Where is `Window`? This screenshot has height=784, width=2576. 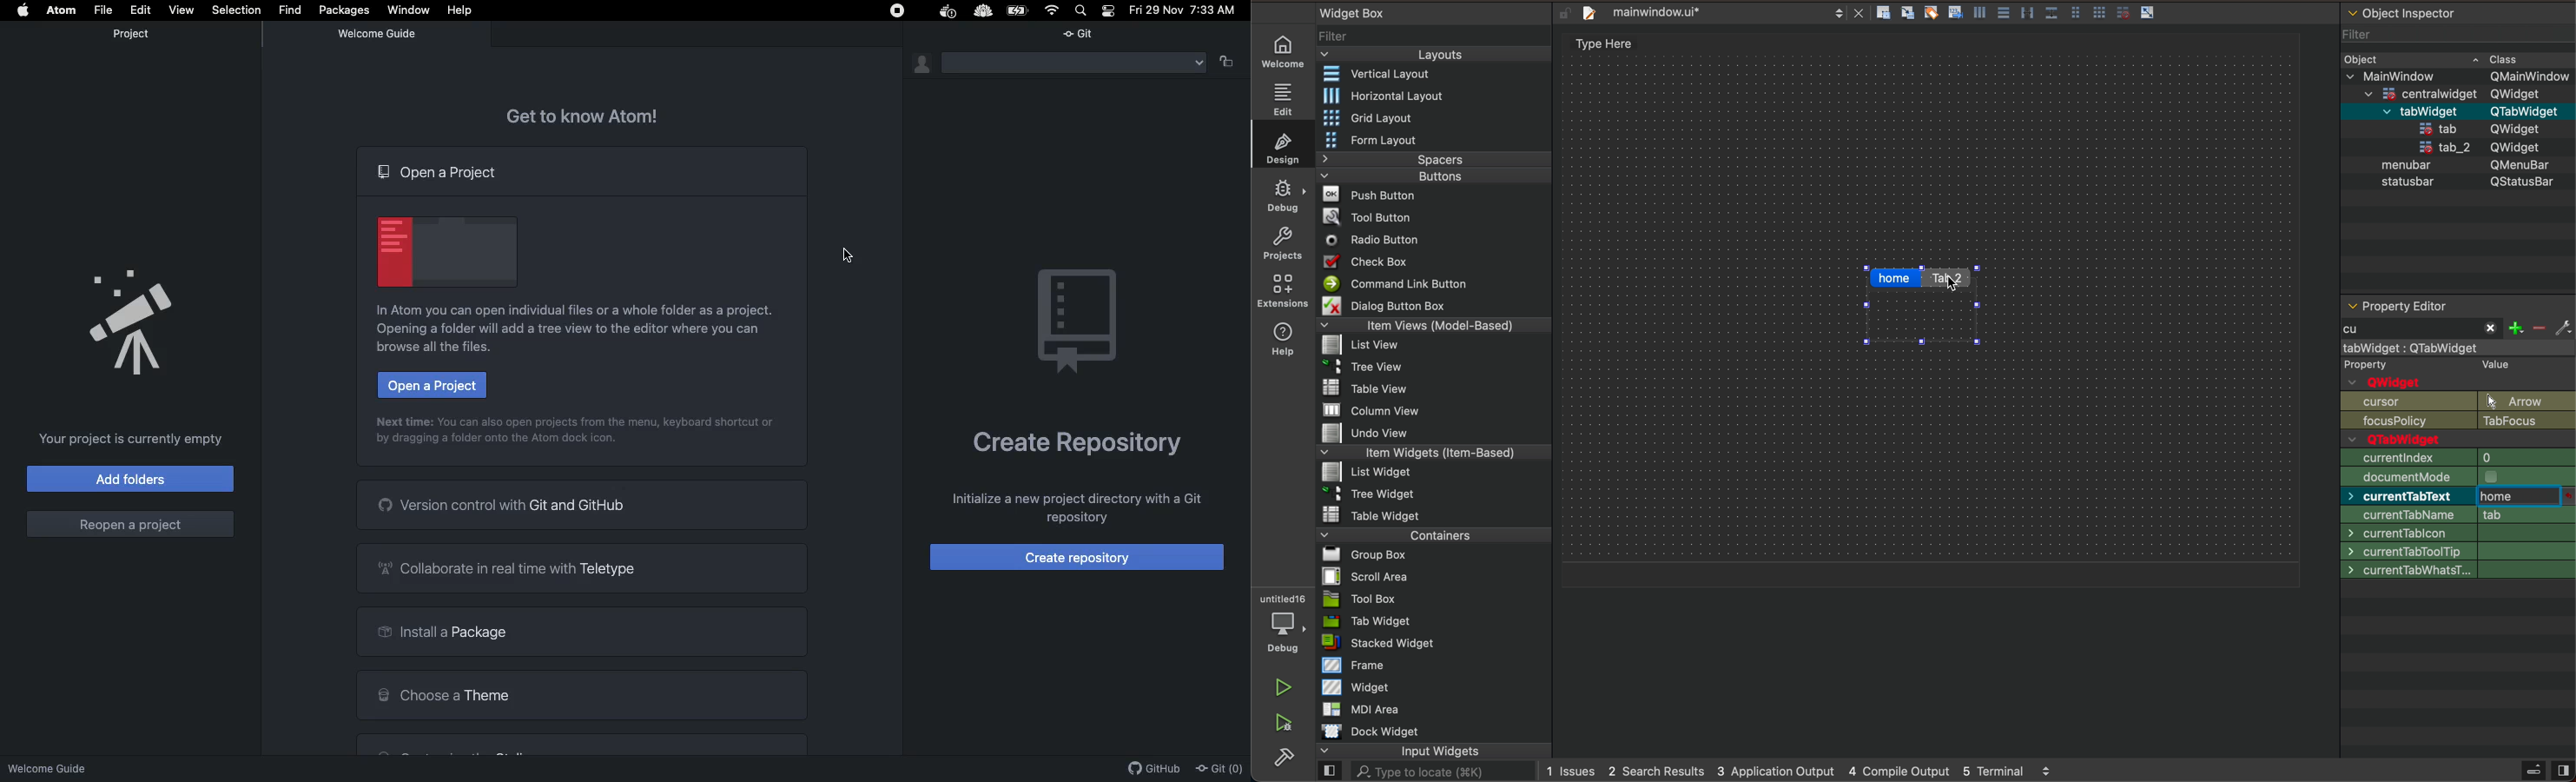 Window is located at coordinates (411, 10).